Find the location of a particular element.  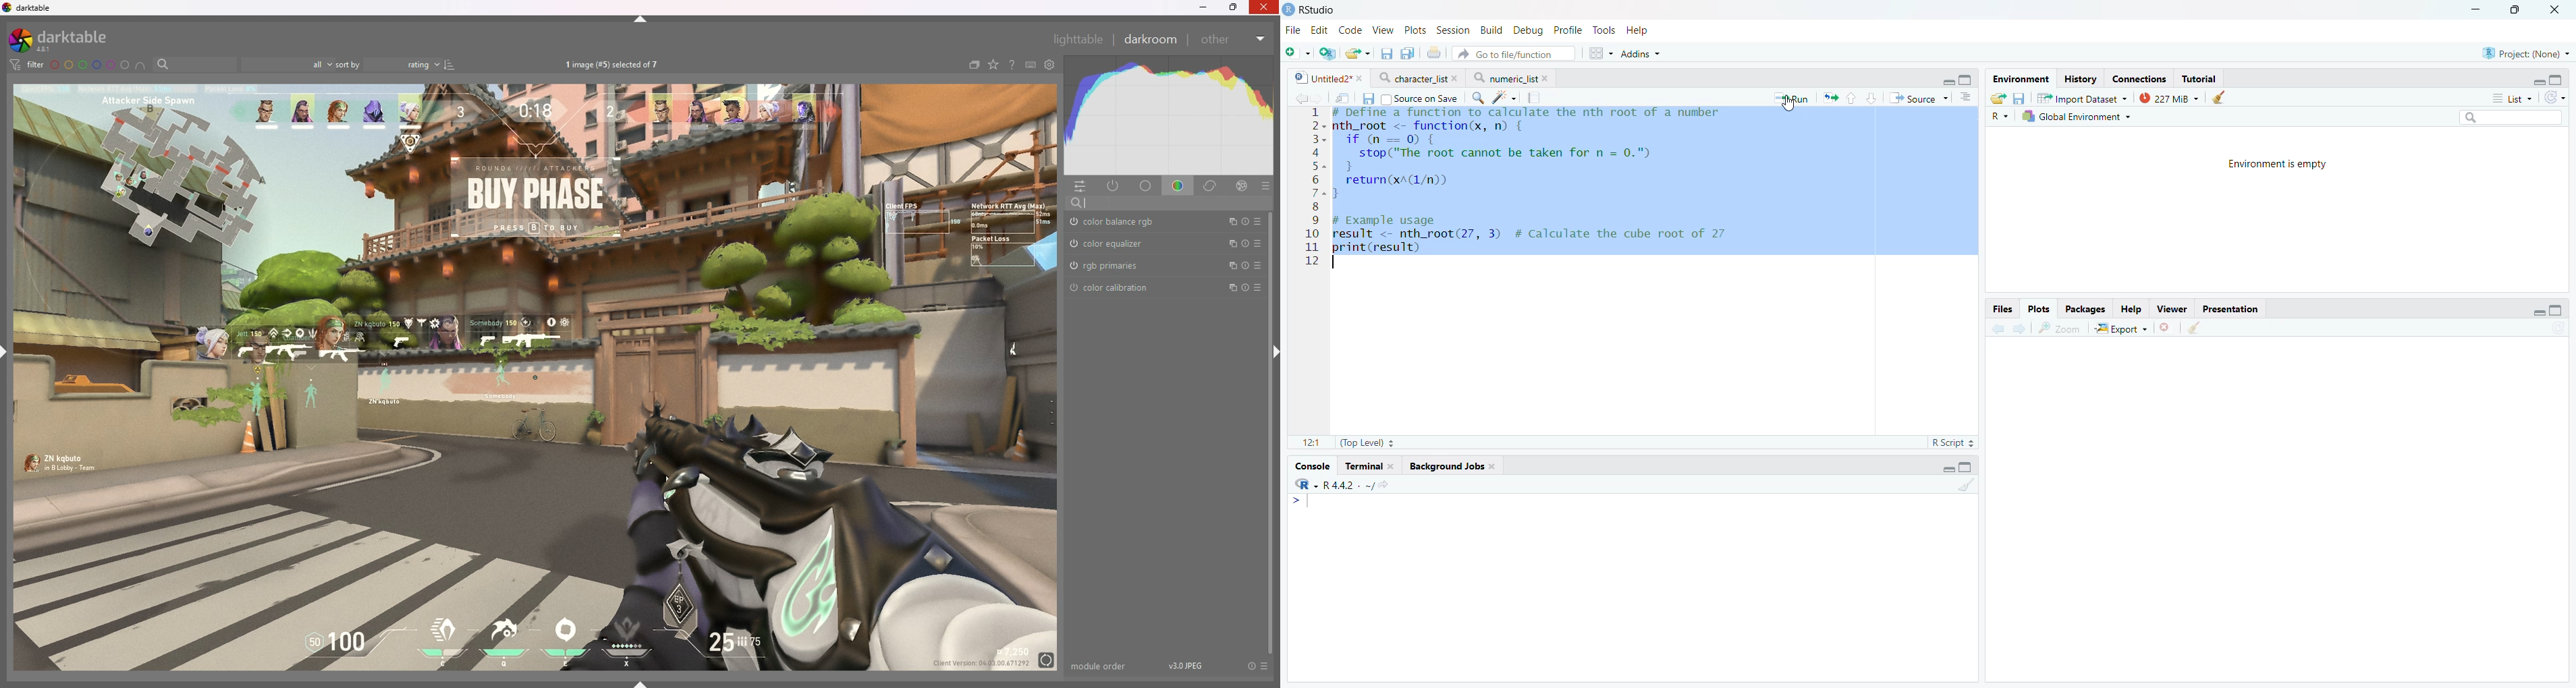

lighttable is located at coordinates (1079, 39).